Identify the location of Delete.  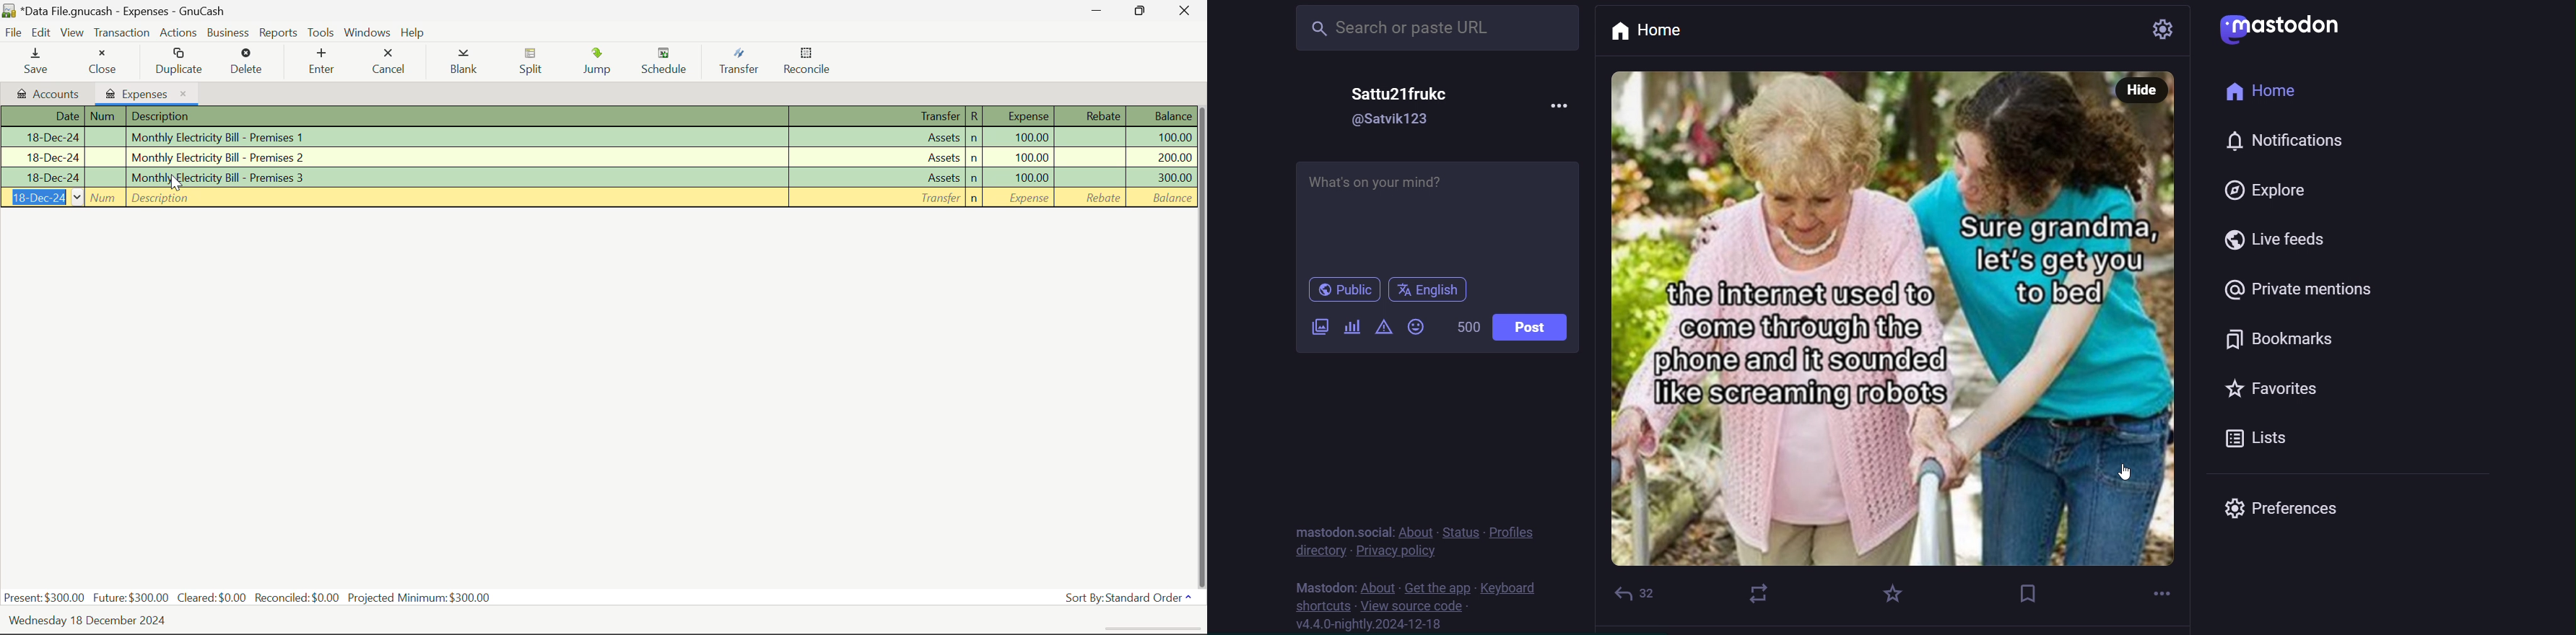
(250, 63).